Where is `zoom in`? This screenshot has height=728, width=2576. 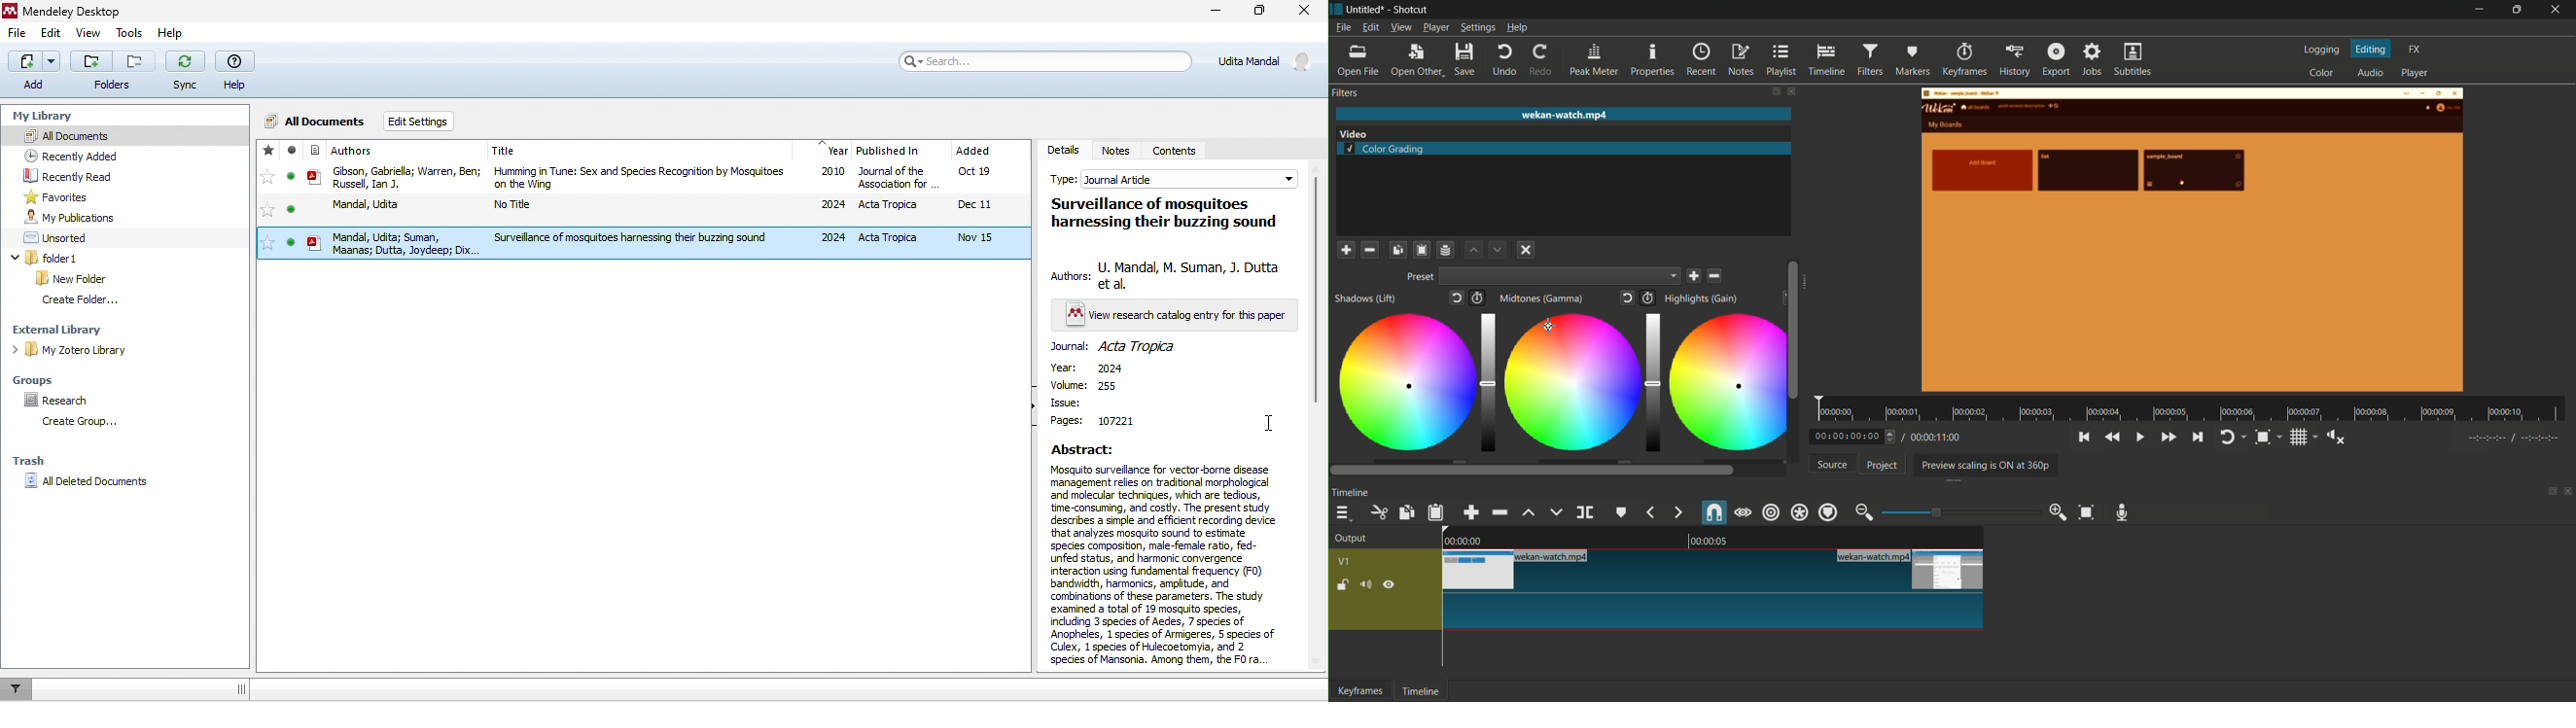
zoom in is located at coordinates (2057, 512).